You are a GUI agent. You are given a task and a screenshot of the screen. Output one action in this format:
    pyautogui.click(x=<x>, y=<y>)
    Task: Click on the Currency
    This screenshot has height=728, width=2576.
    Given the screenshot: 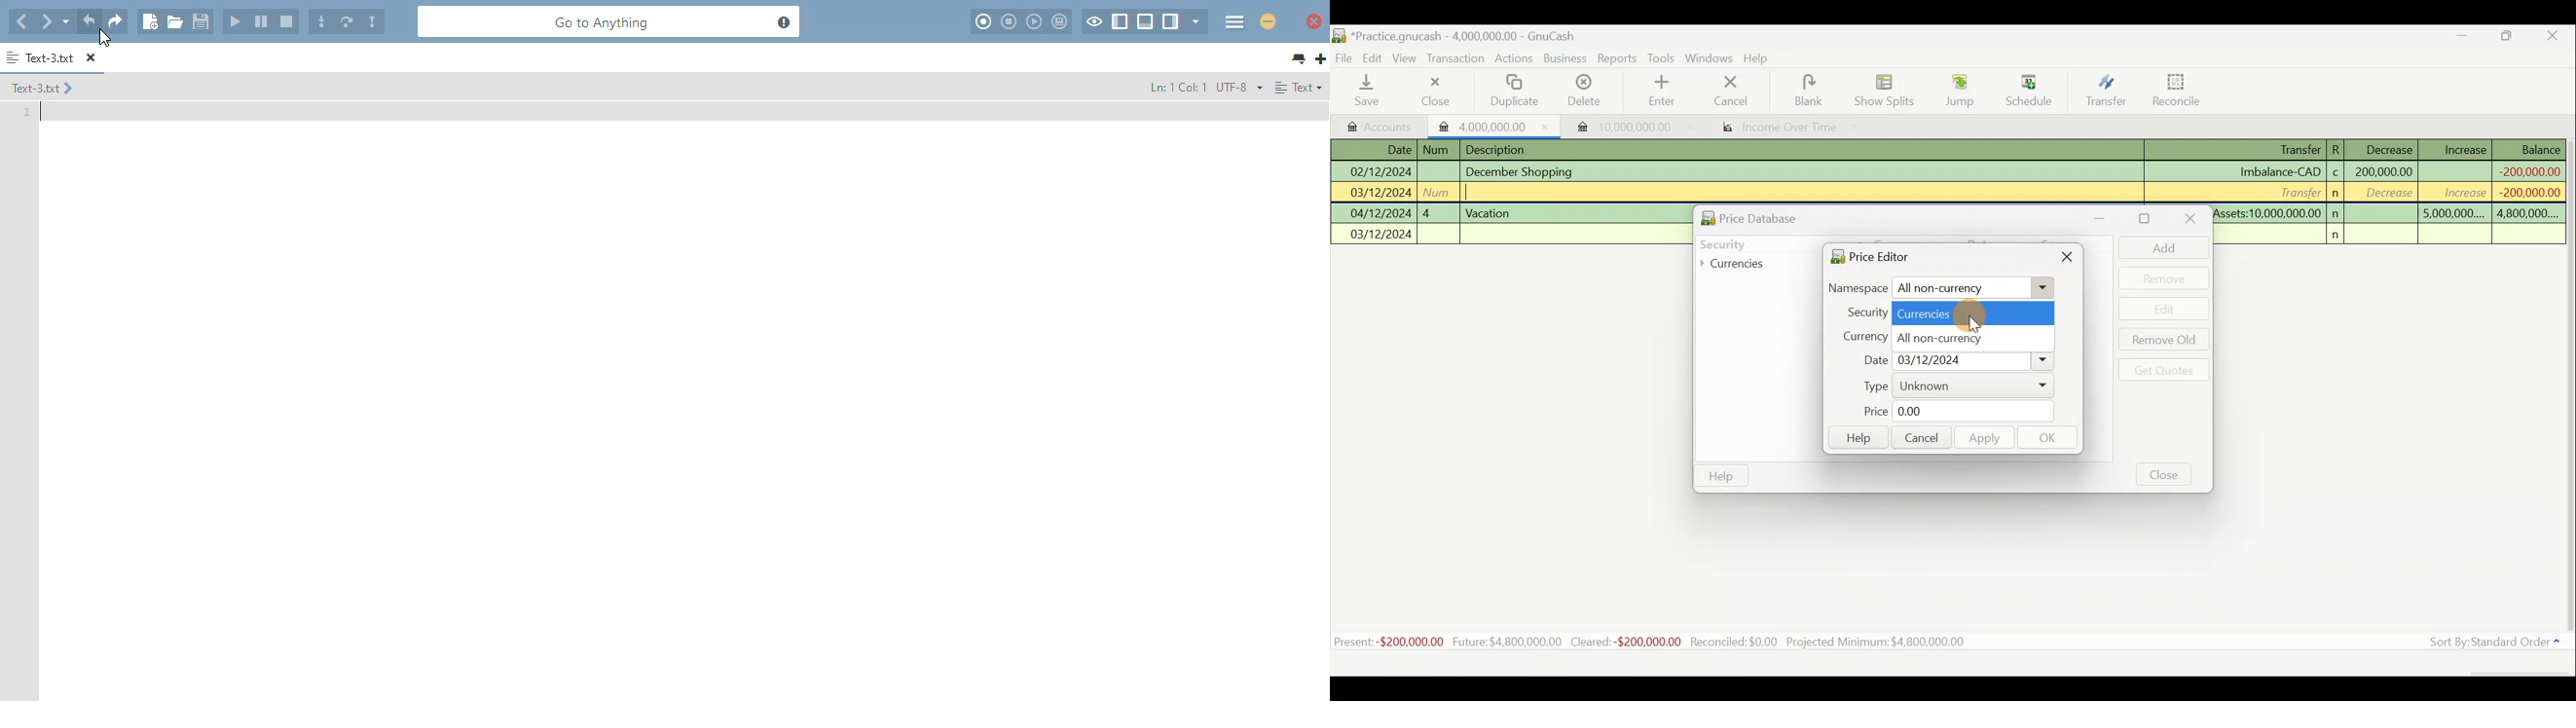 What is the action you would take?
    pyautogui.click(x=1858, y=334)
    